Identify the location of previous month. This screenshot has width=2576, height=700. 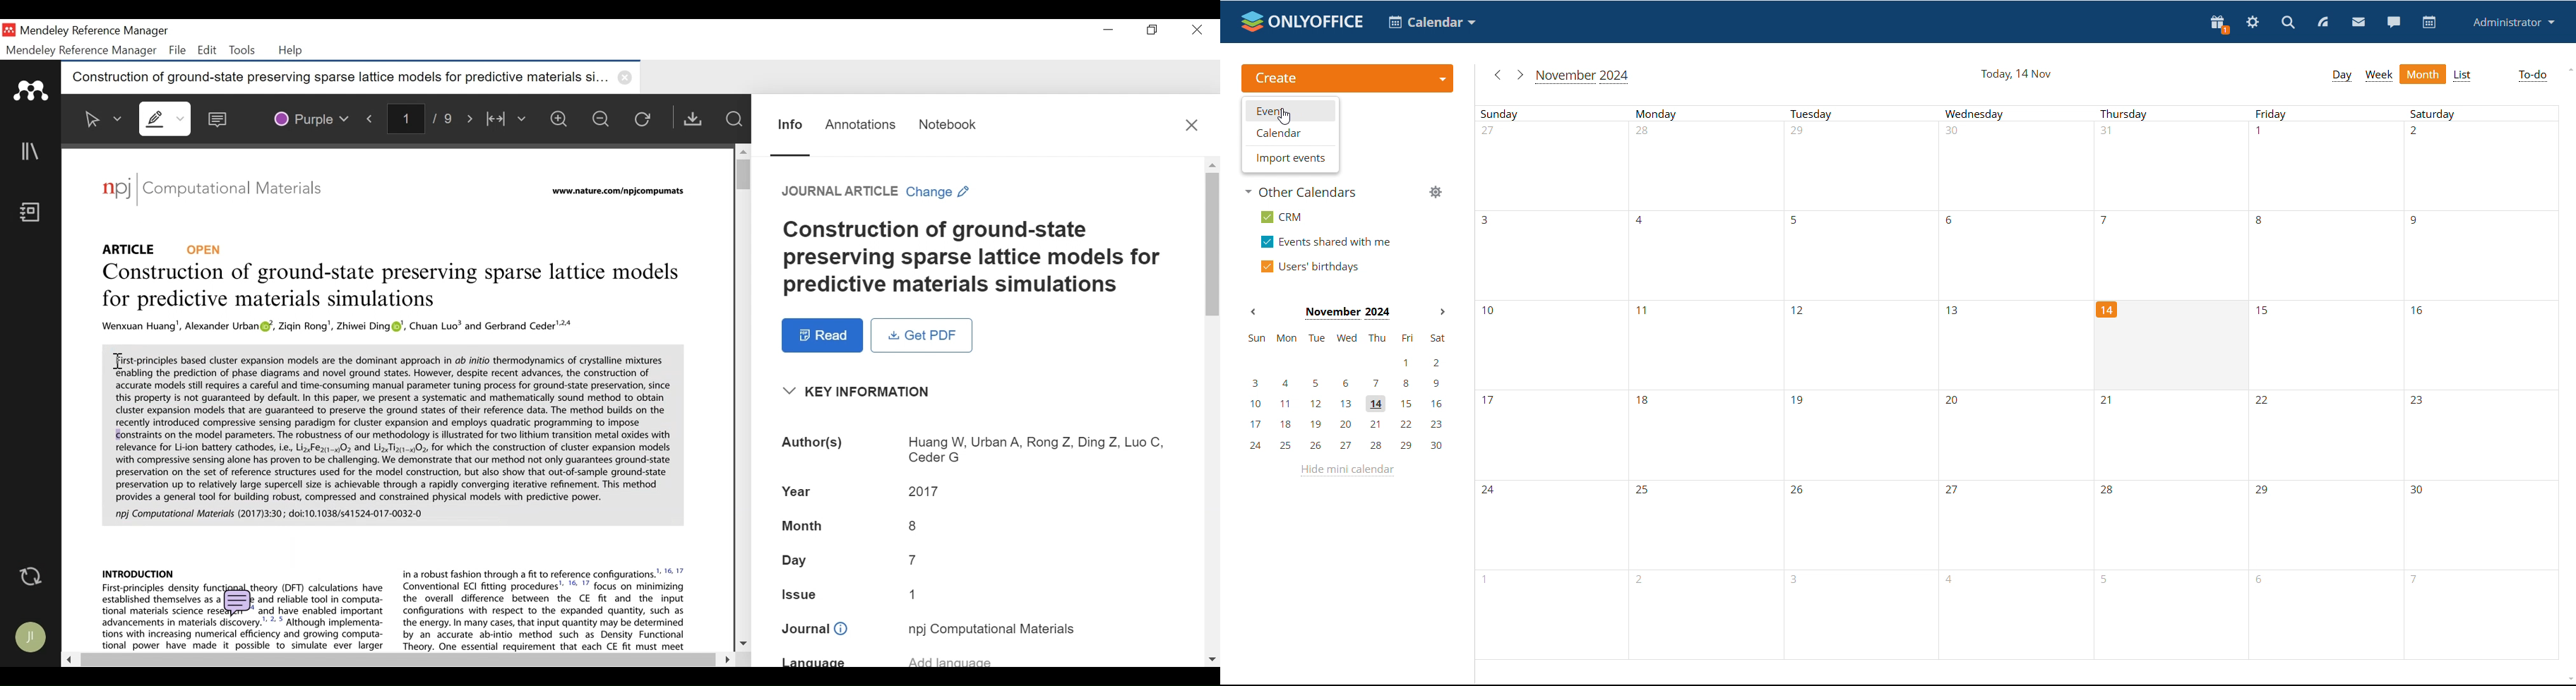
(1496, 74).